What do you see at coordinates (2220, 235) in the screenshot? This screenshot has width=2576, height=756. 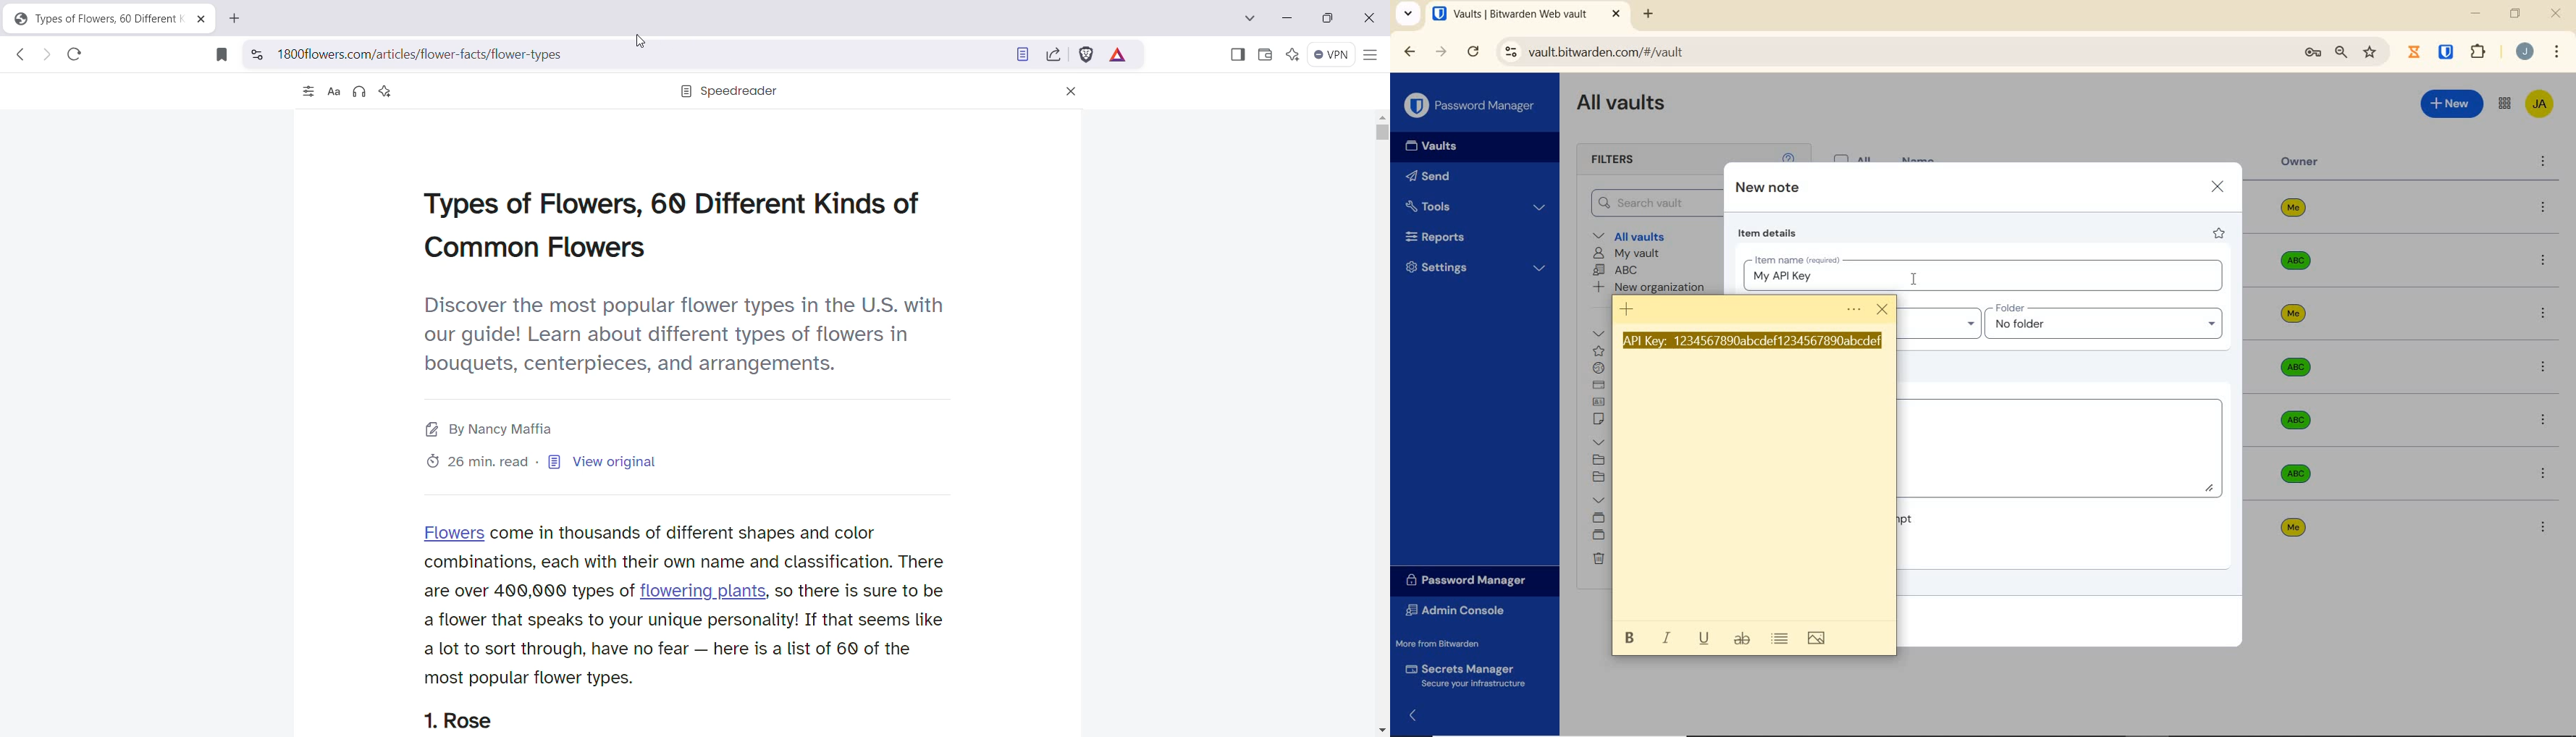 I see `favorite` at bounding box center [2220, 235].